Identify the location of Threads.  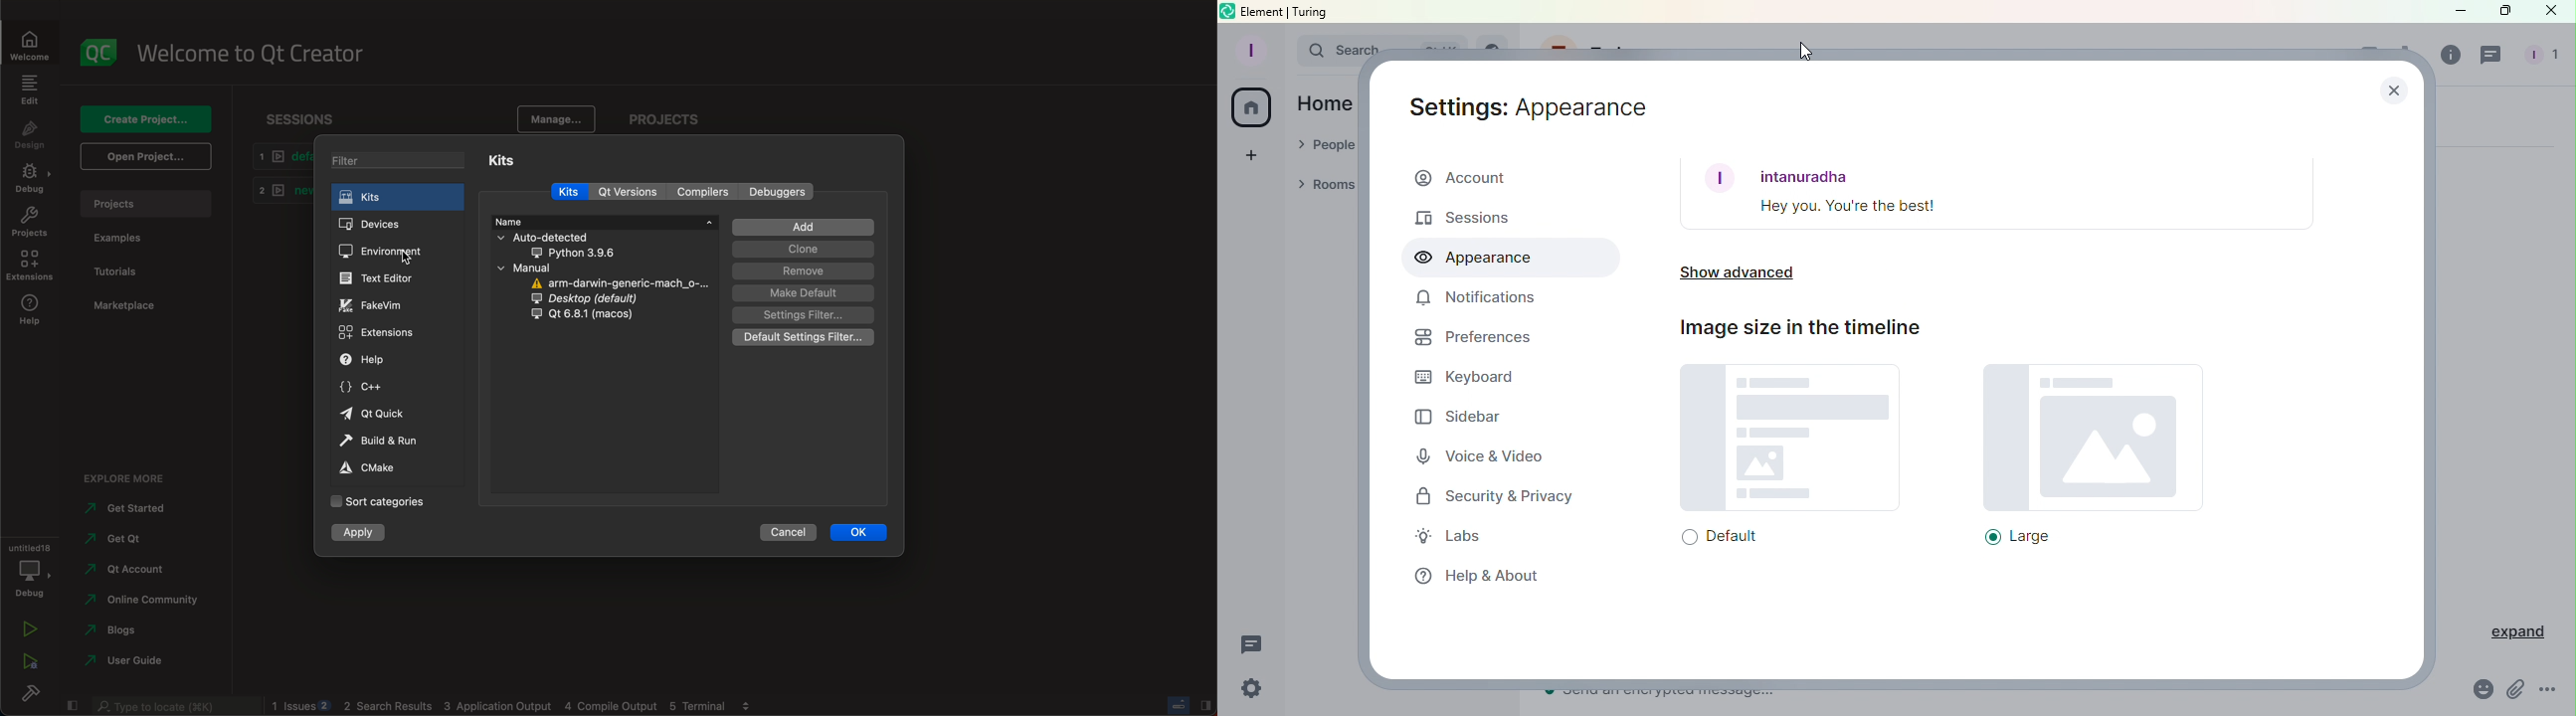
(2493, 56).